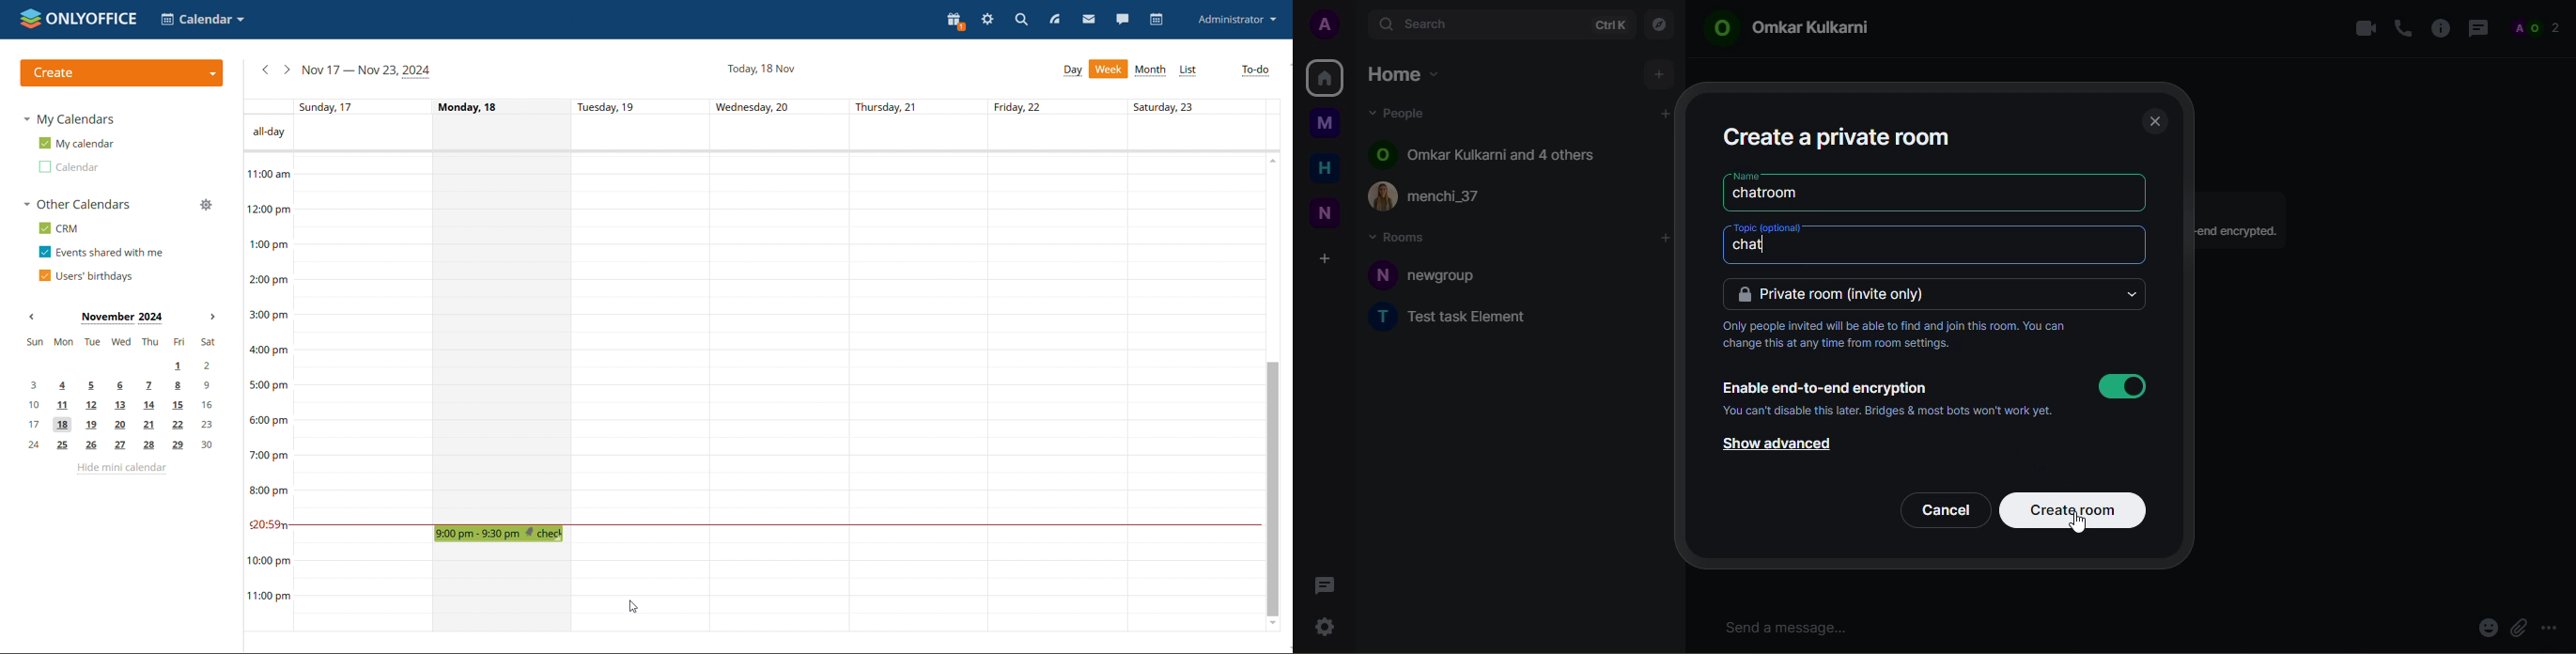  What do you see at coordinates (1838, 293) in the screenshot?
I see `private room (invite only)` at bounding box center [1838, 293].